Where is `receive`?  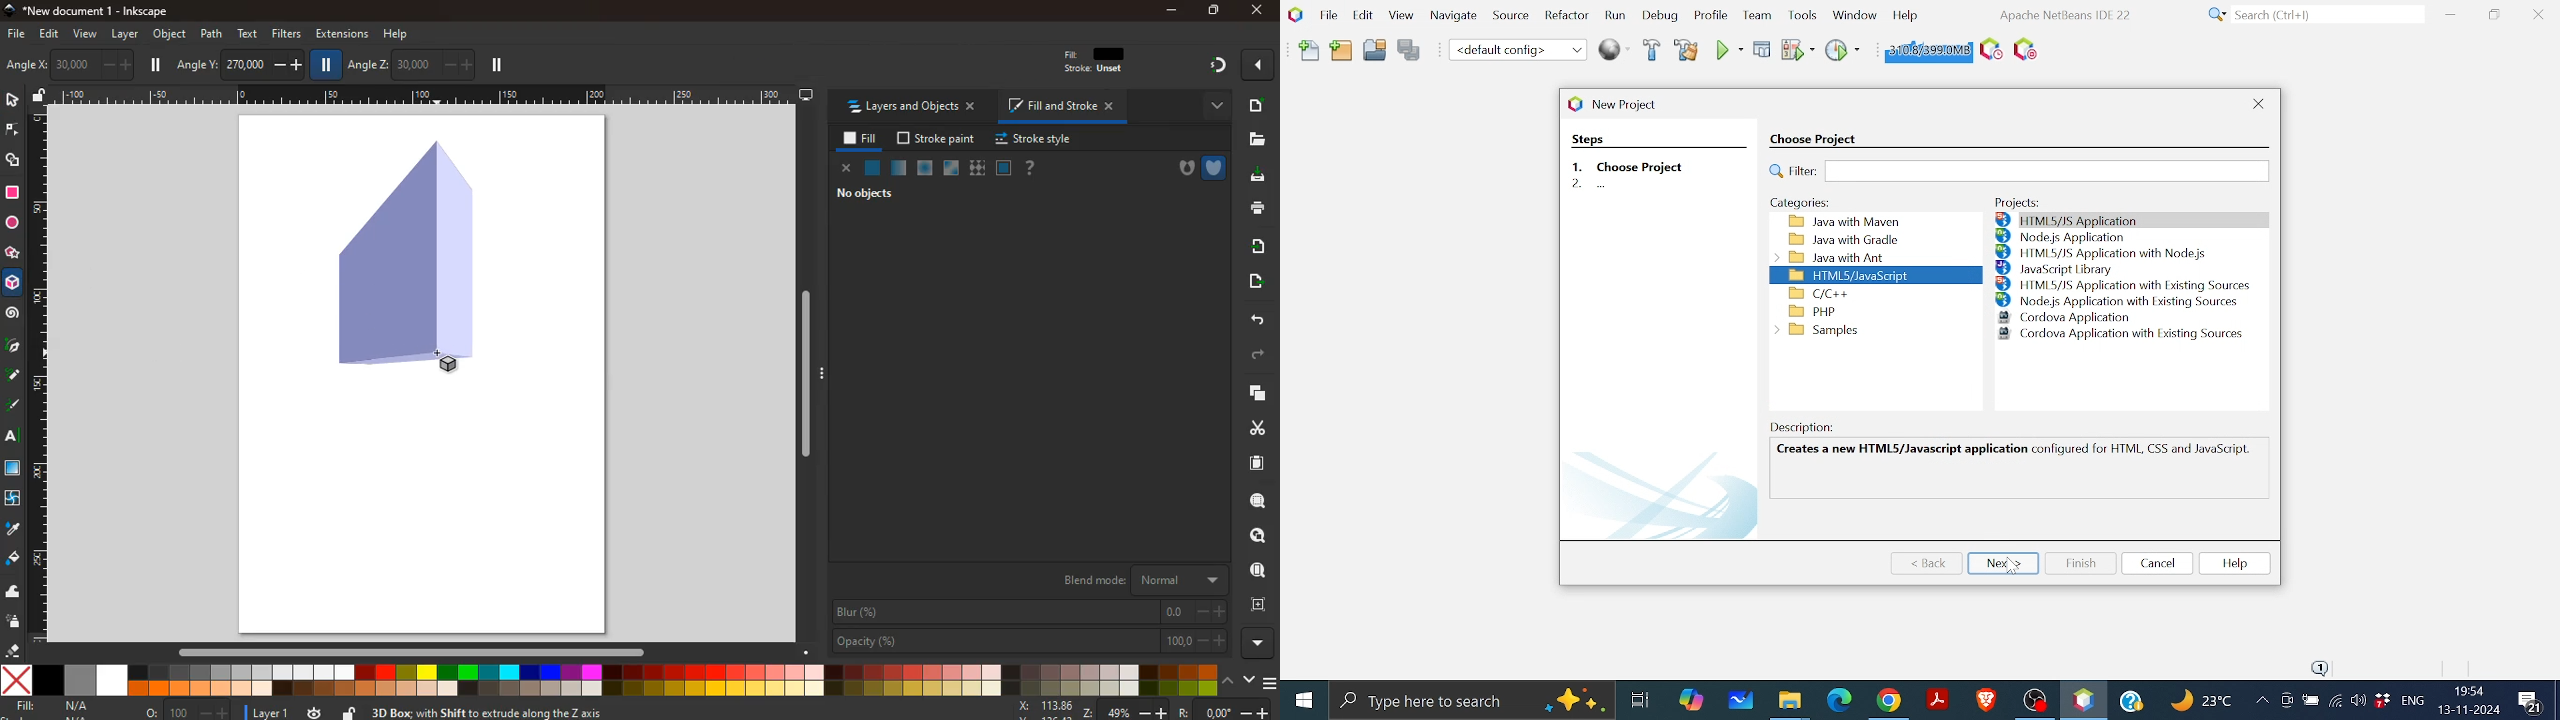
receive is located at coordinates (1252, 246).